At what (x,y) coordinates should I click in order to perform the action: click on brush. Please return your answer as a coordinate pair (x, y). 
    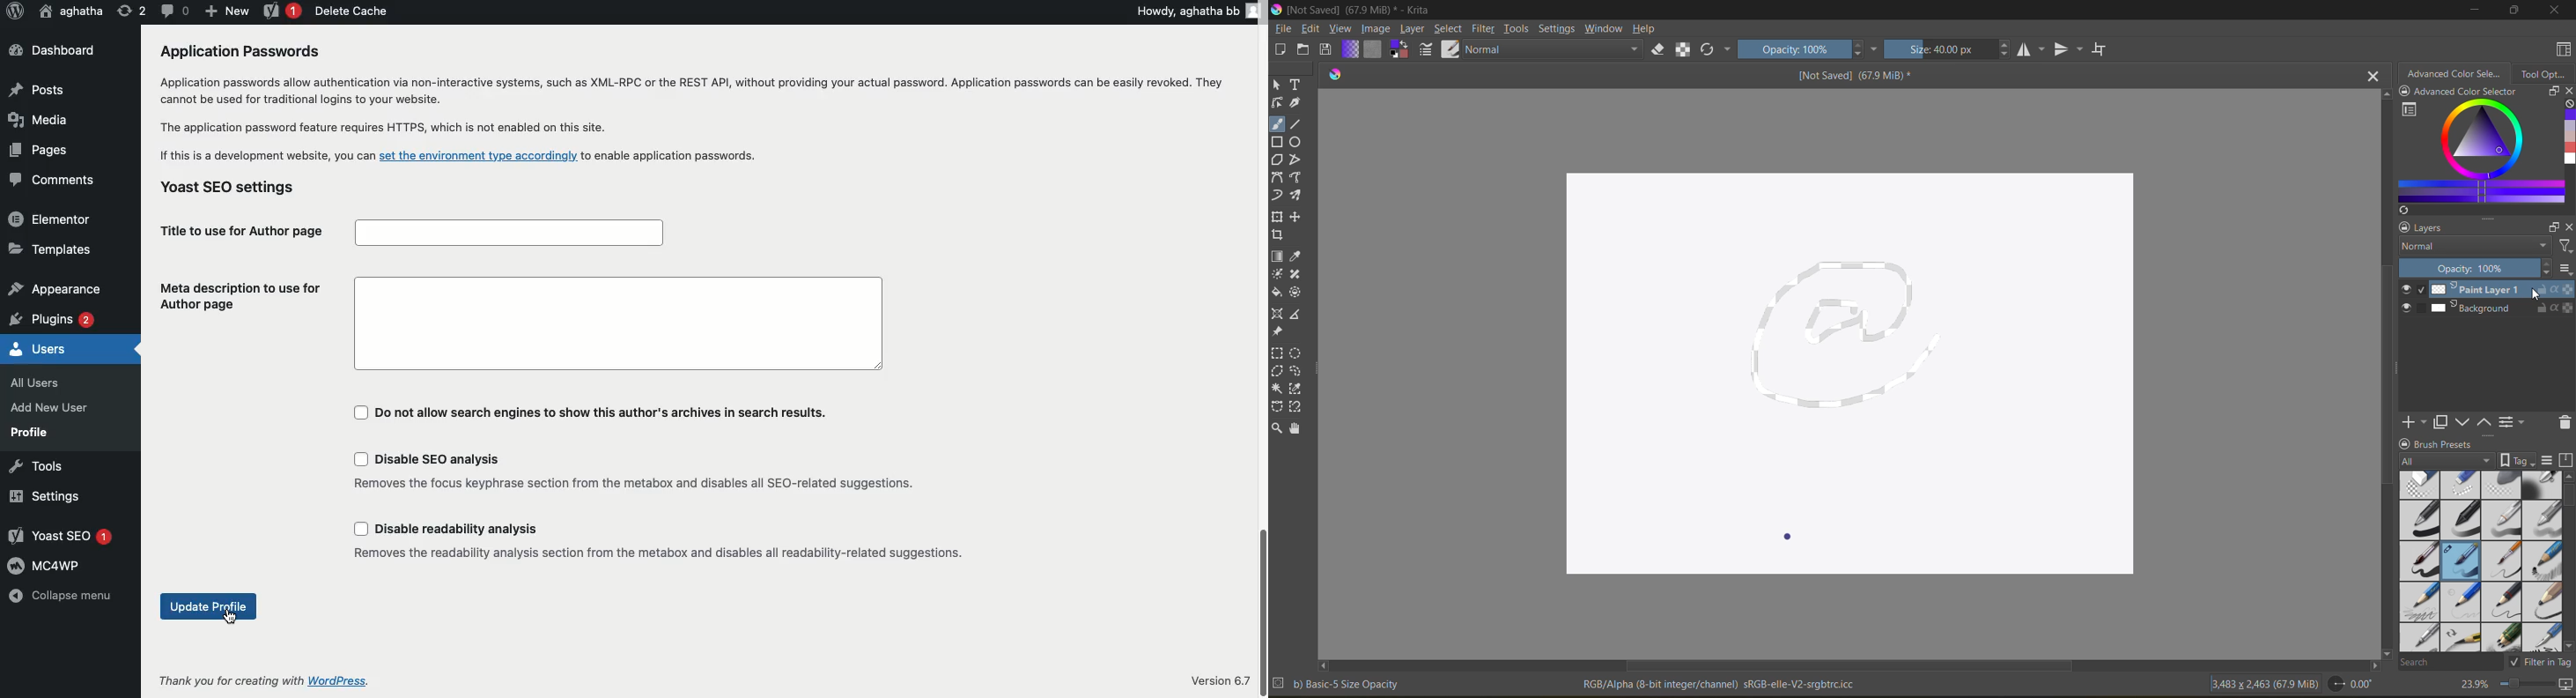
    Looking at the image, I should click on (2460, 561).